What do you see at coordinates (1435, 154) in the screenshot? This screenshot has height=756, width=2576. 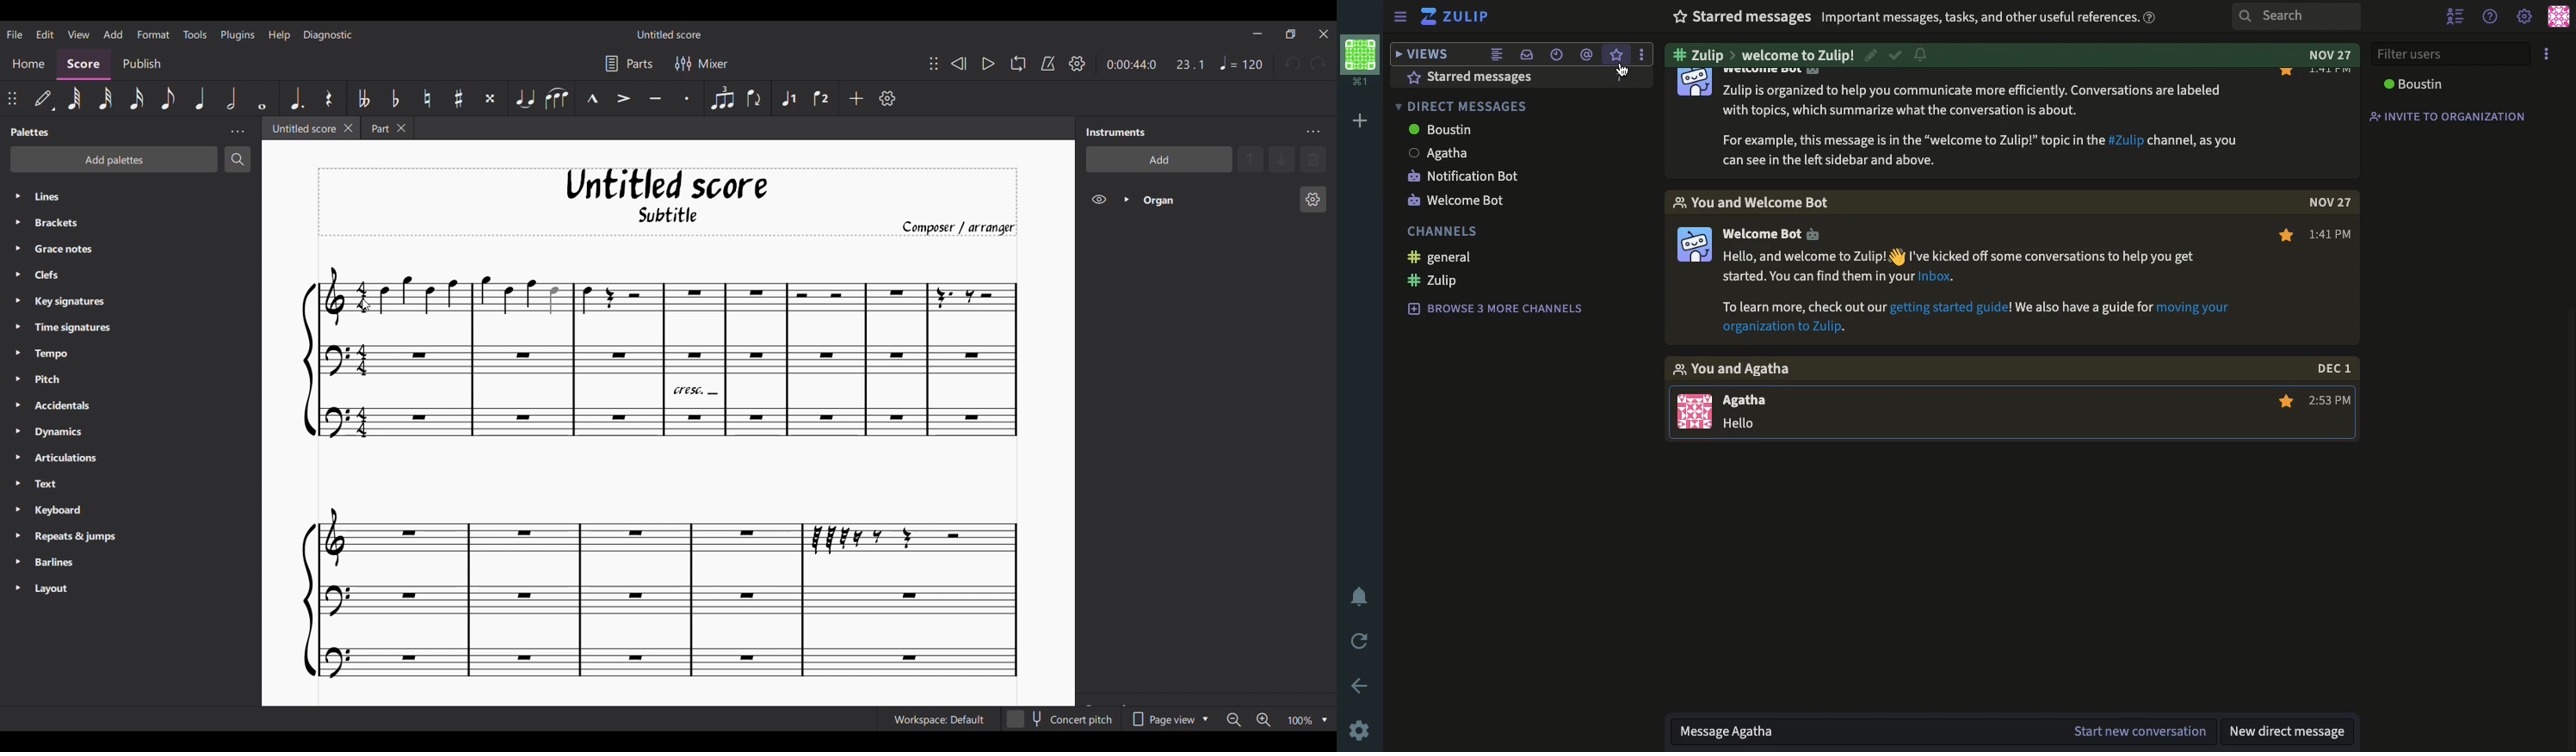 I see `agatha` at bounding box center [1435, 154].